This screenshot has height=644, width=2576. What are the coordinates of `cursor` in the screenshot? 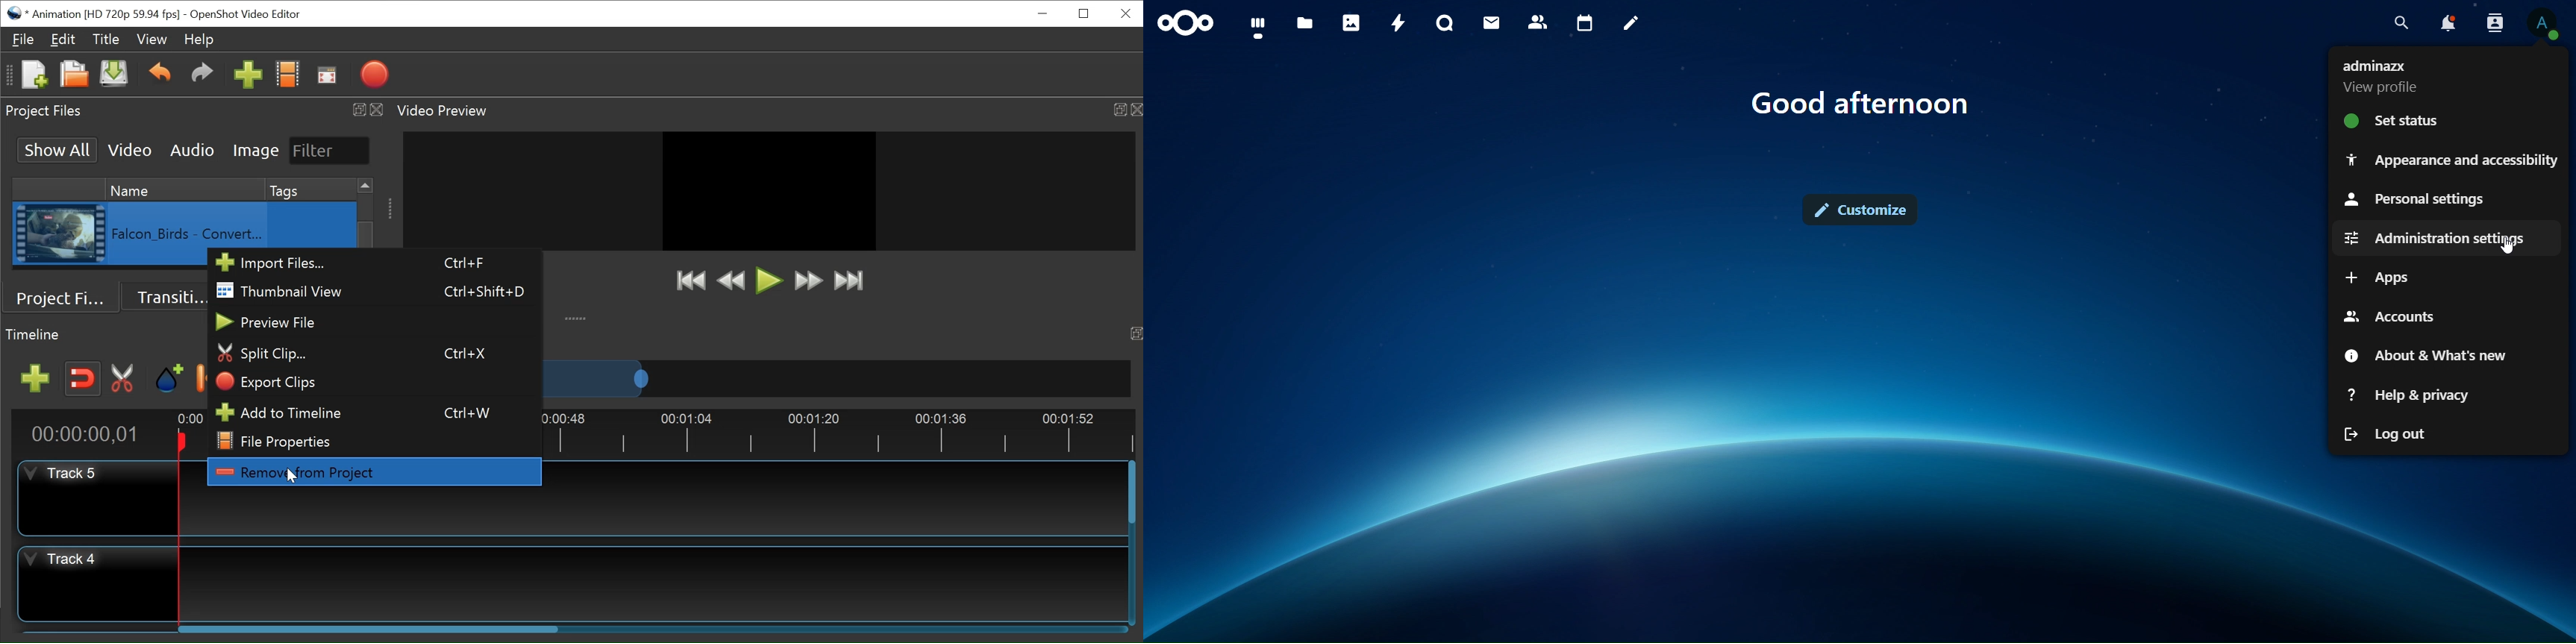 It's located at (294, 477).